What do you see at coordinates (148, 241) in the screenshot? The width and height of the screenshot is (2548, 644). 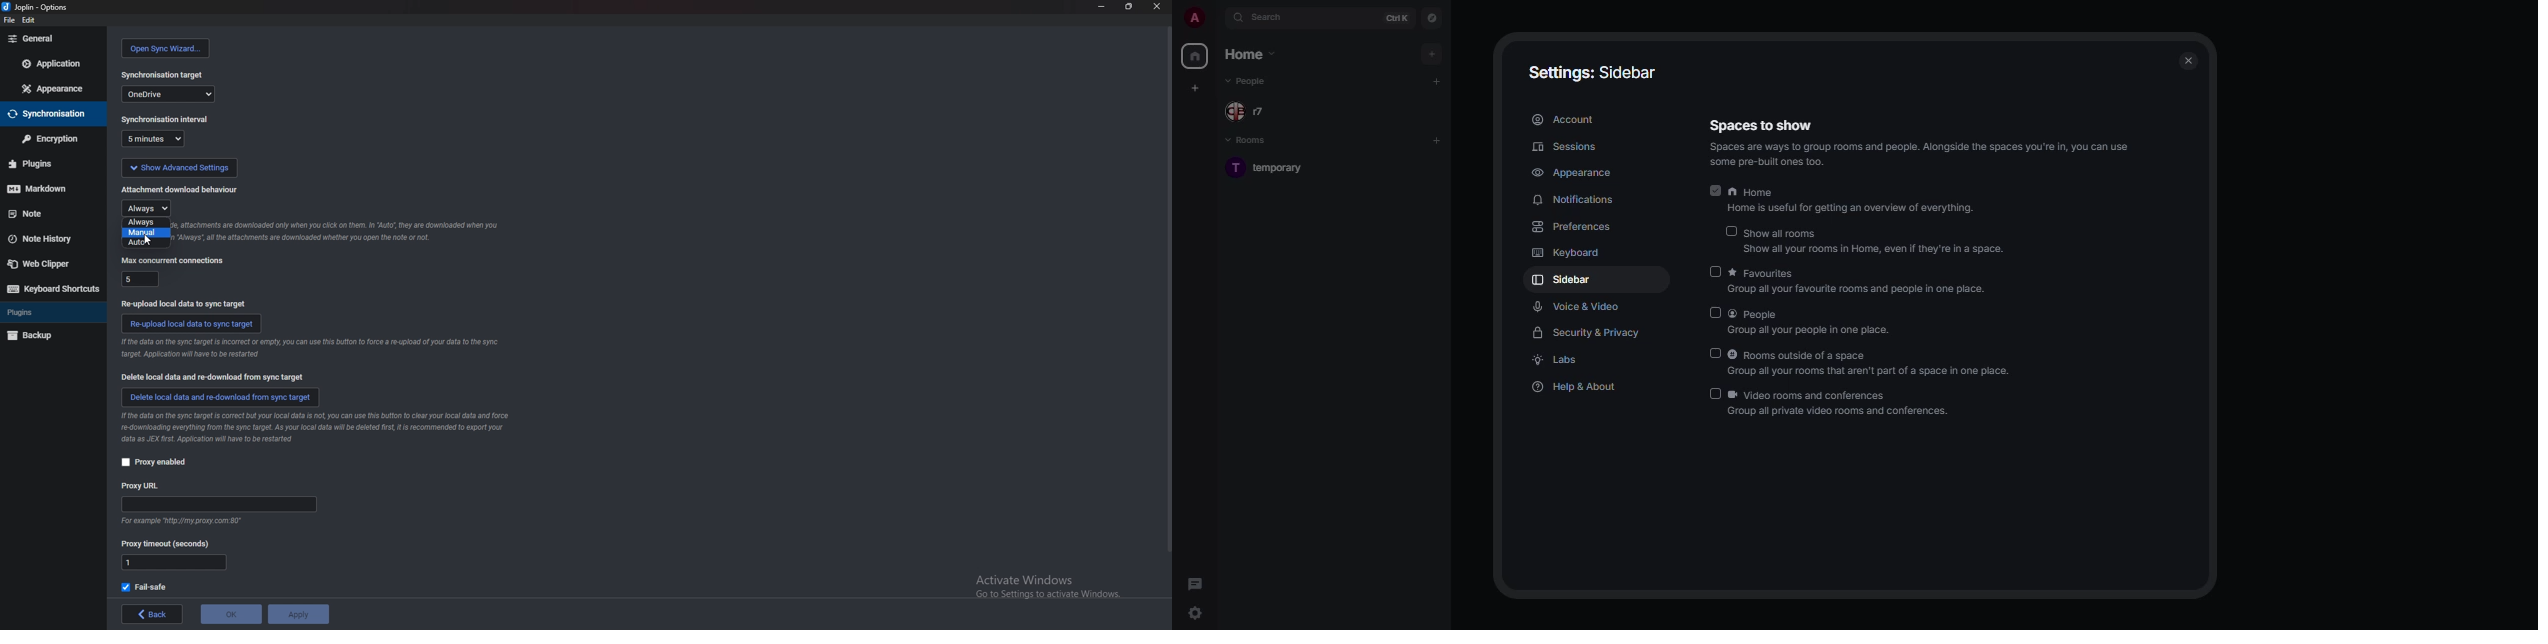 I see `cursor` at bounding box center [148, 241].